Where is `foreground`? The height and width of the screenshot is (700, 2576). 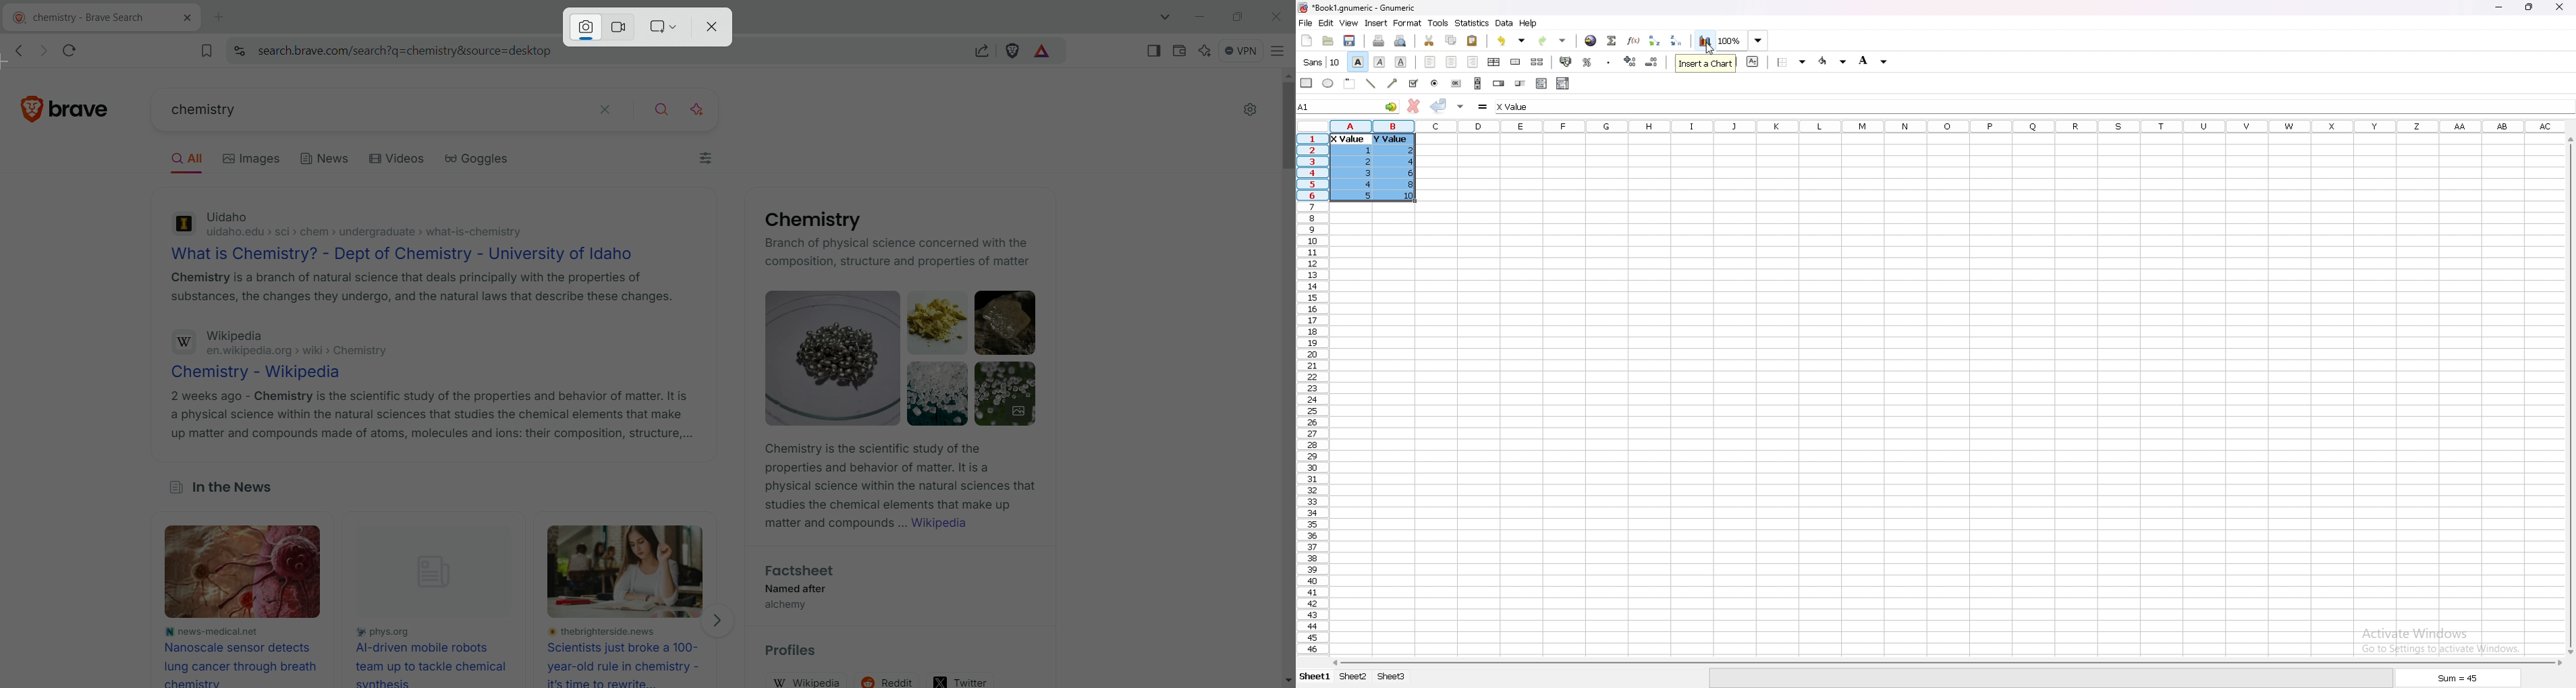
foreground is located at coordinates (1834, 61).